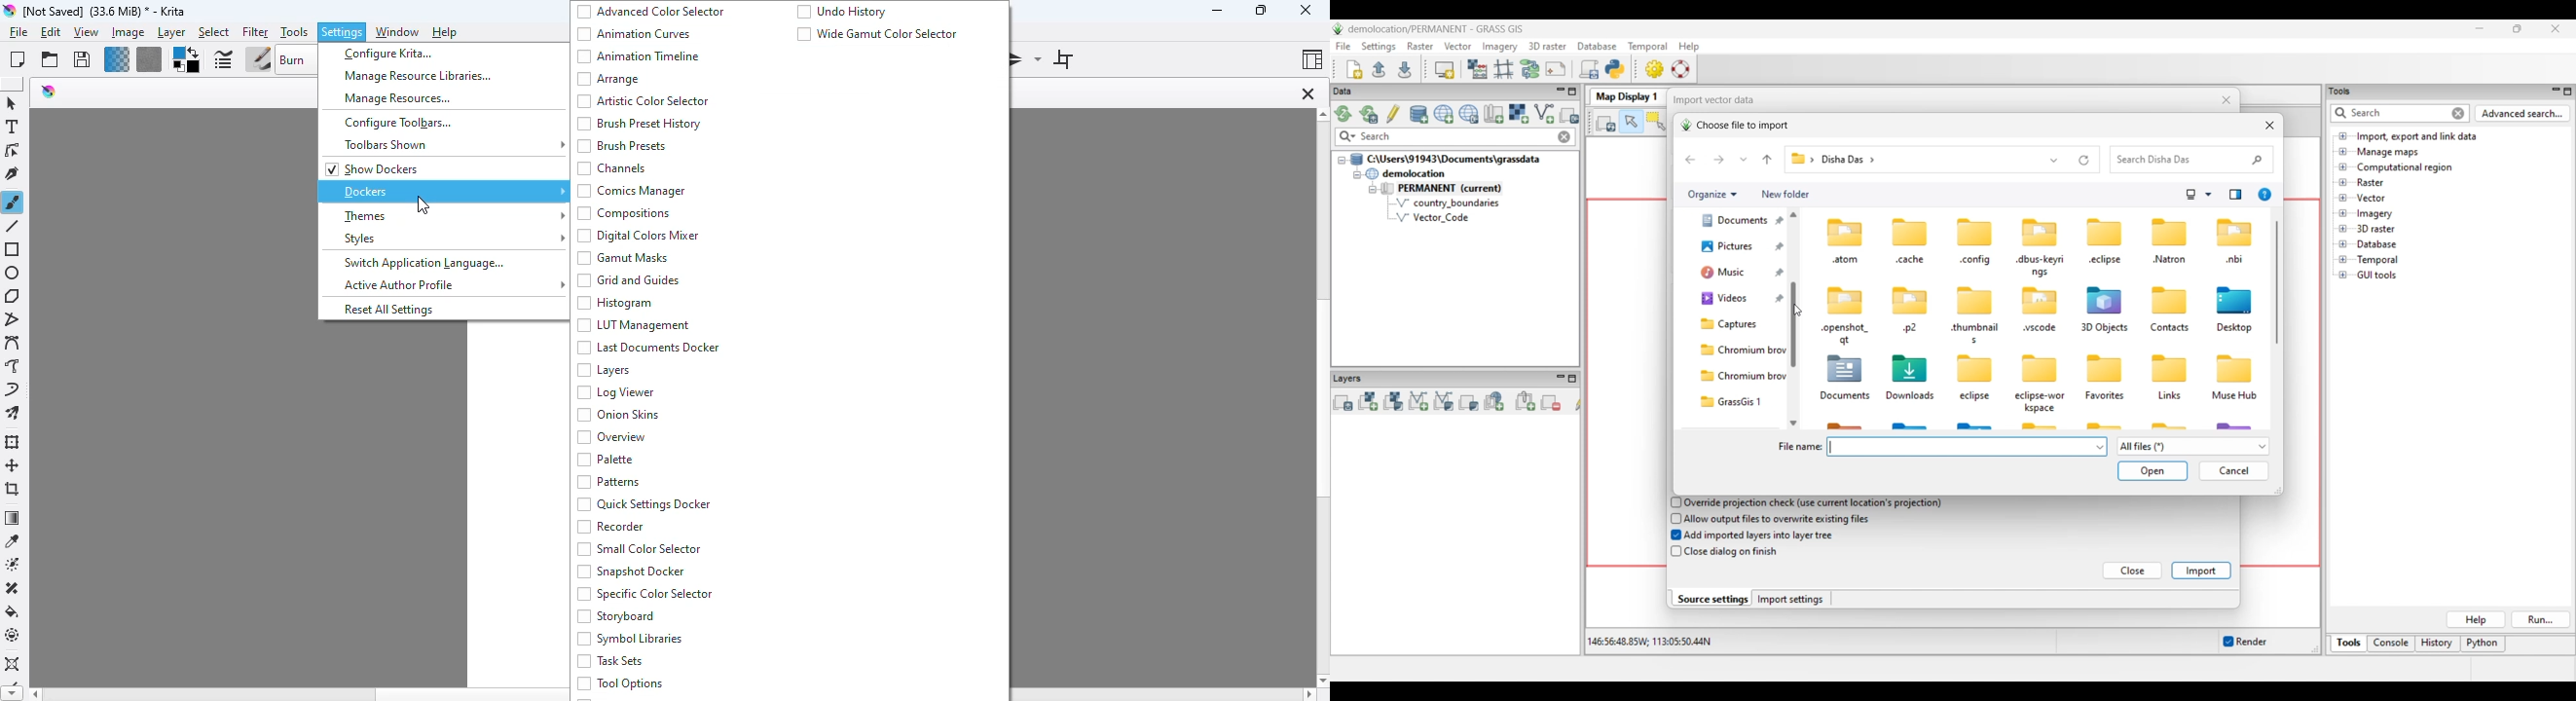  I want to click on assistant tool, so click(13, 665).